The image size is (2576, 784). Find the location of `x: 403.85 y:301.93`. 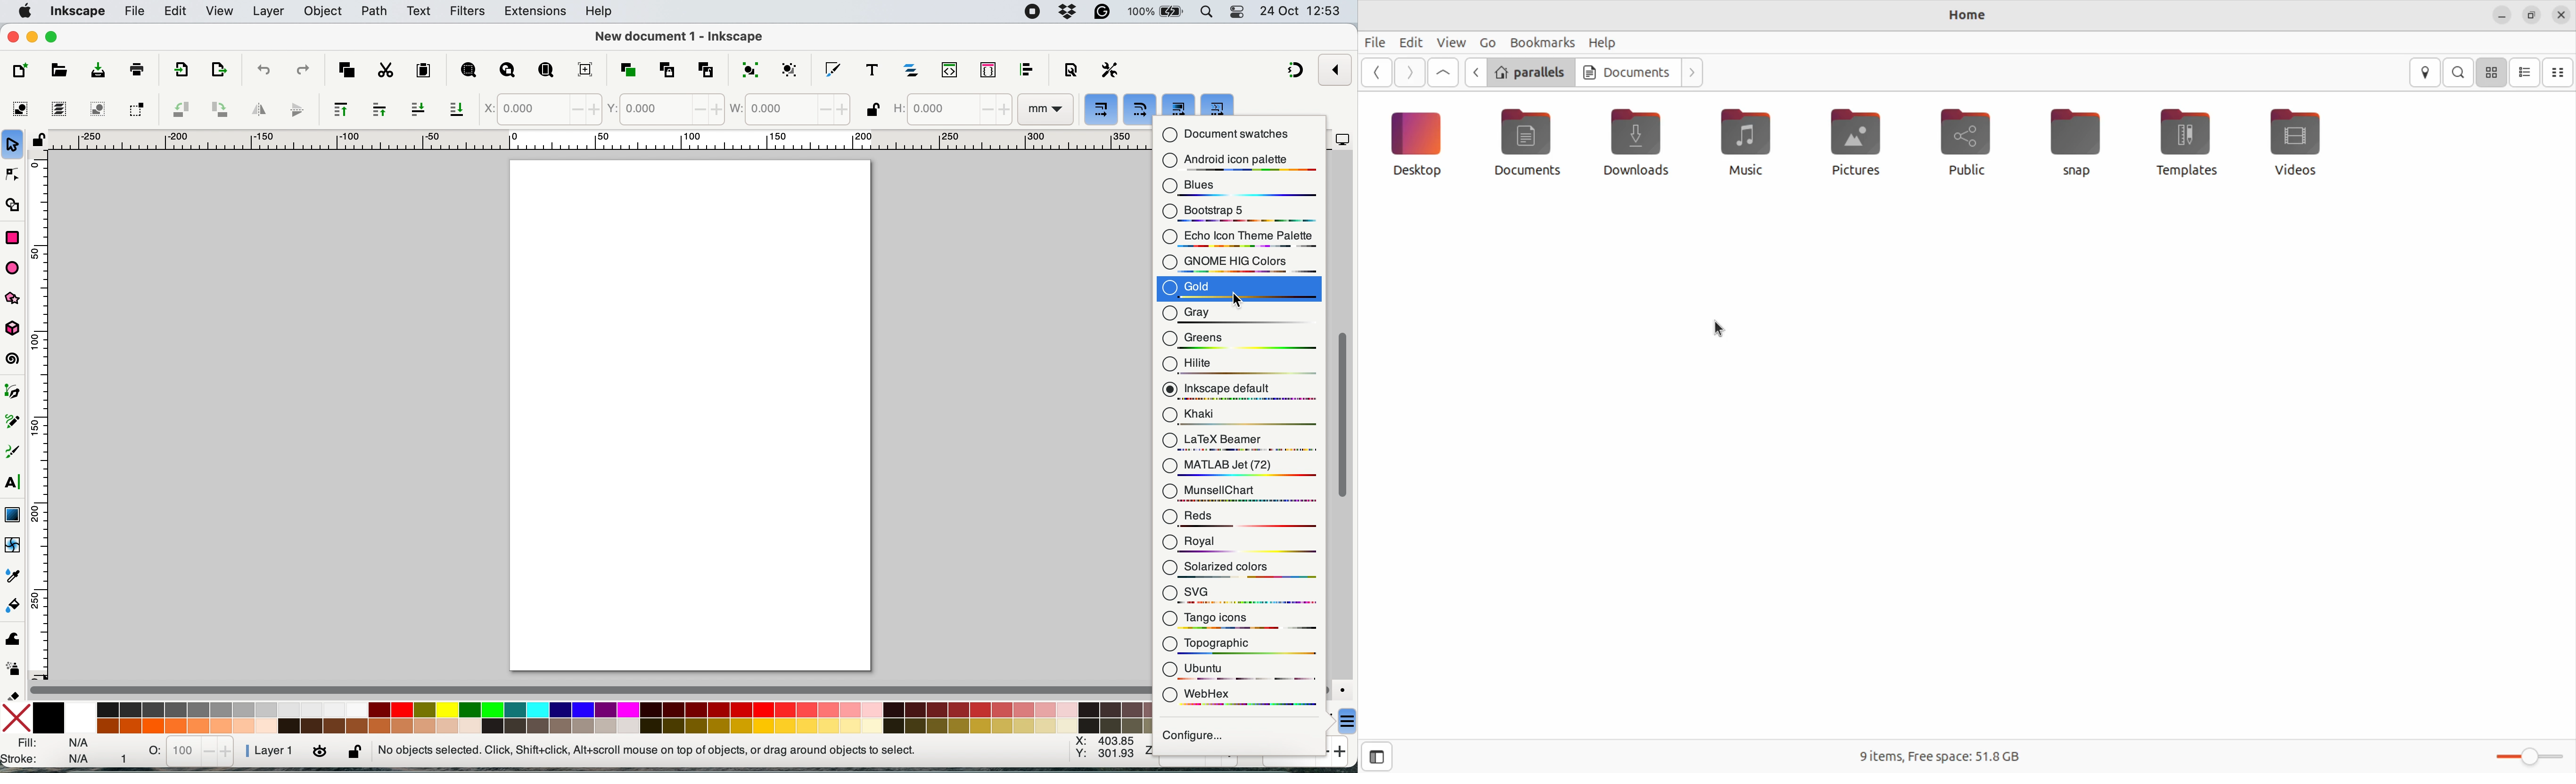

x: 403.85 y:301.93 is located at coordinates (1103, 749).